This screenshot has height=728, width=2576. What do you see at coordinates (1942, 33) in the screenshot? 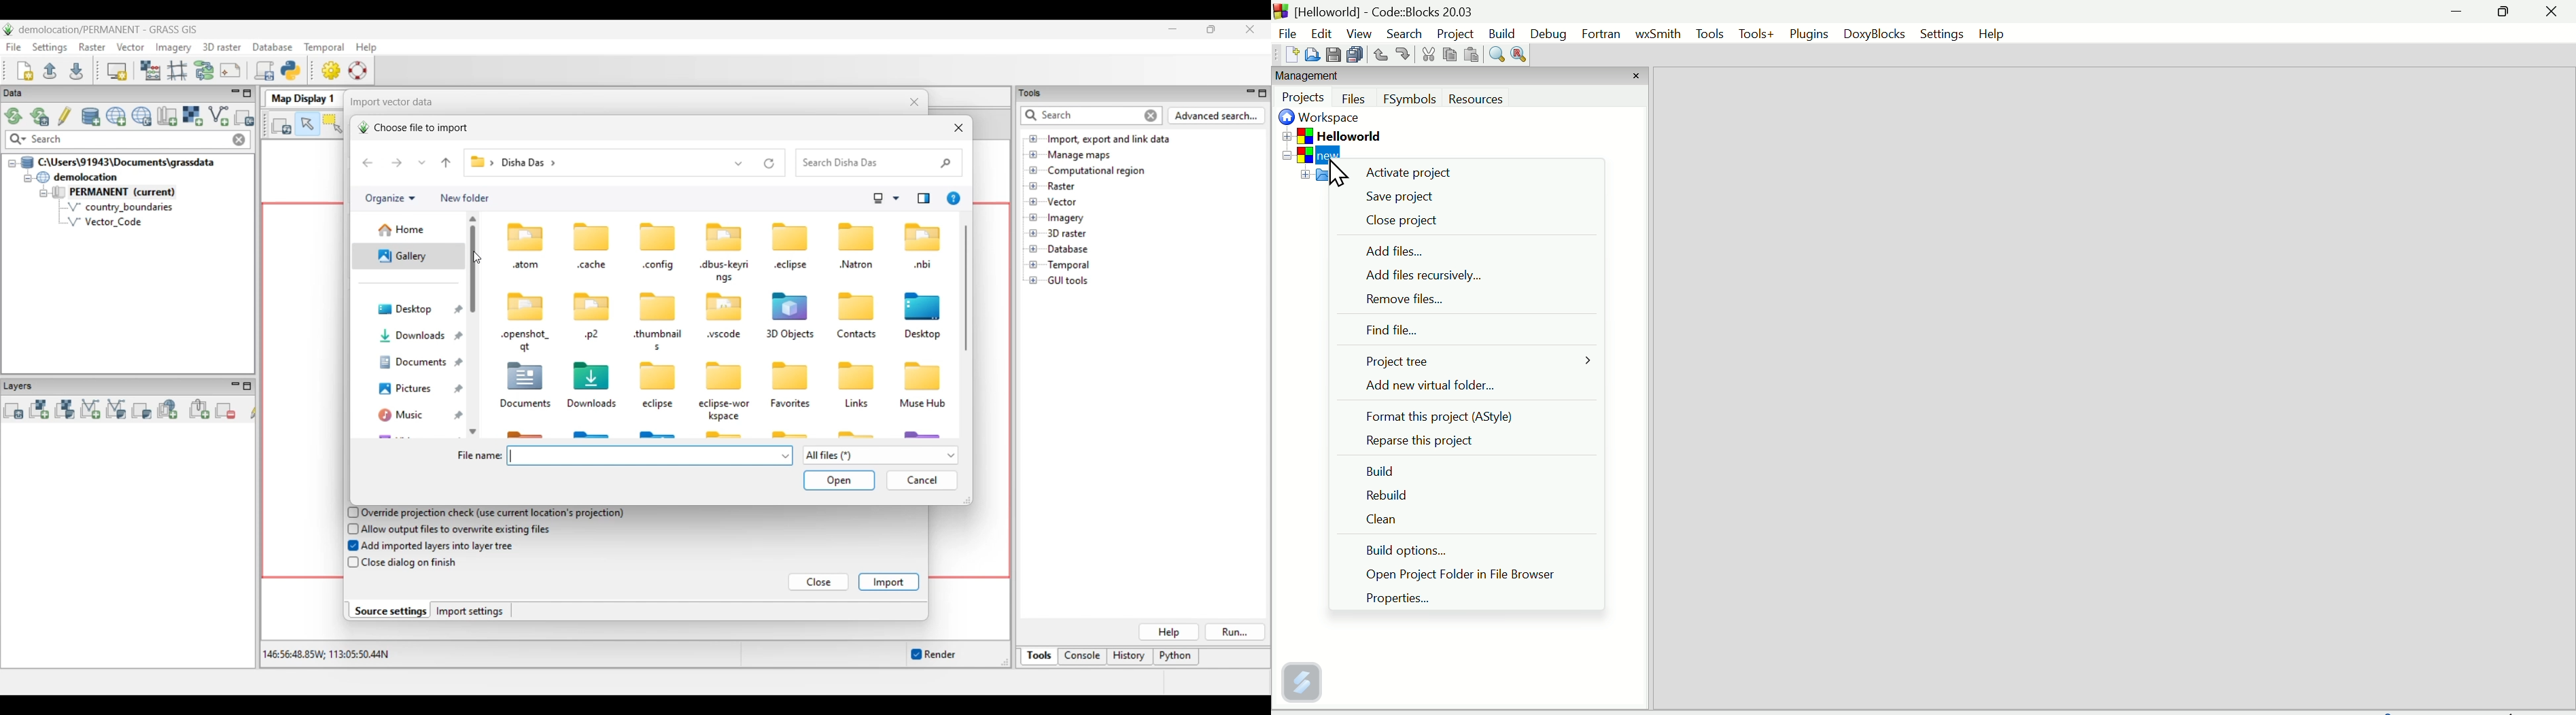
I see `Settings` at bounding box center [1942, 33].